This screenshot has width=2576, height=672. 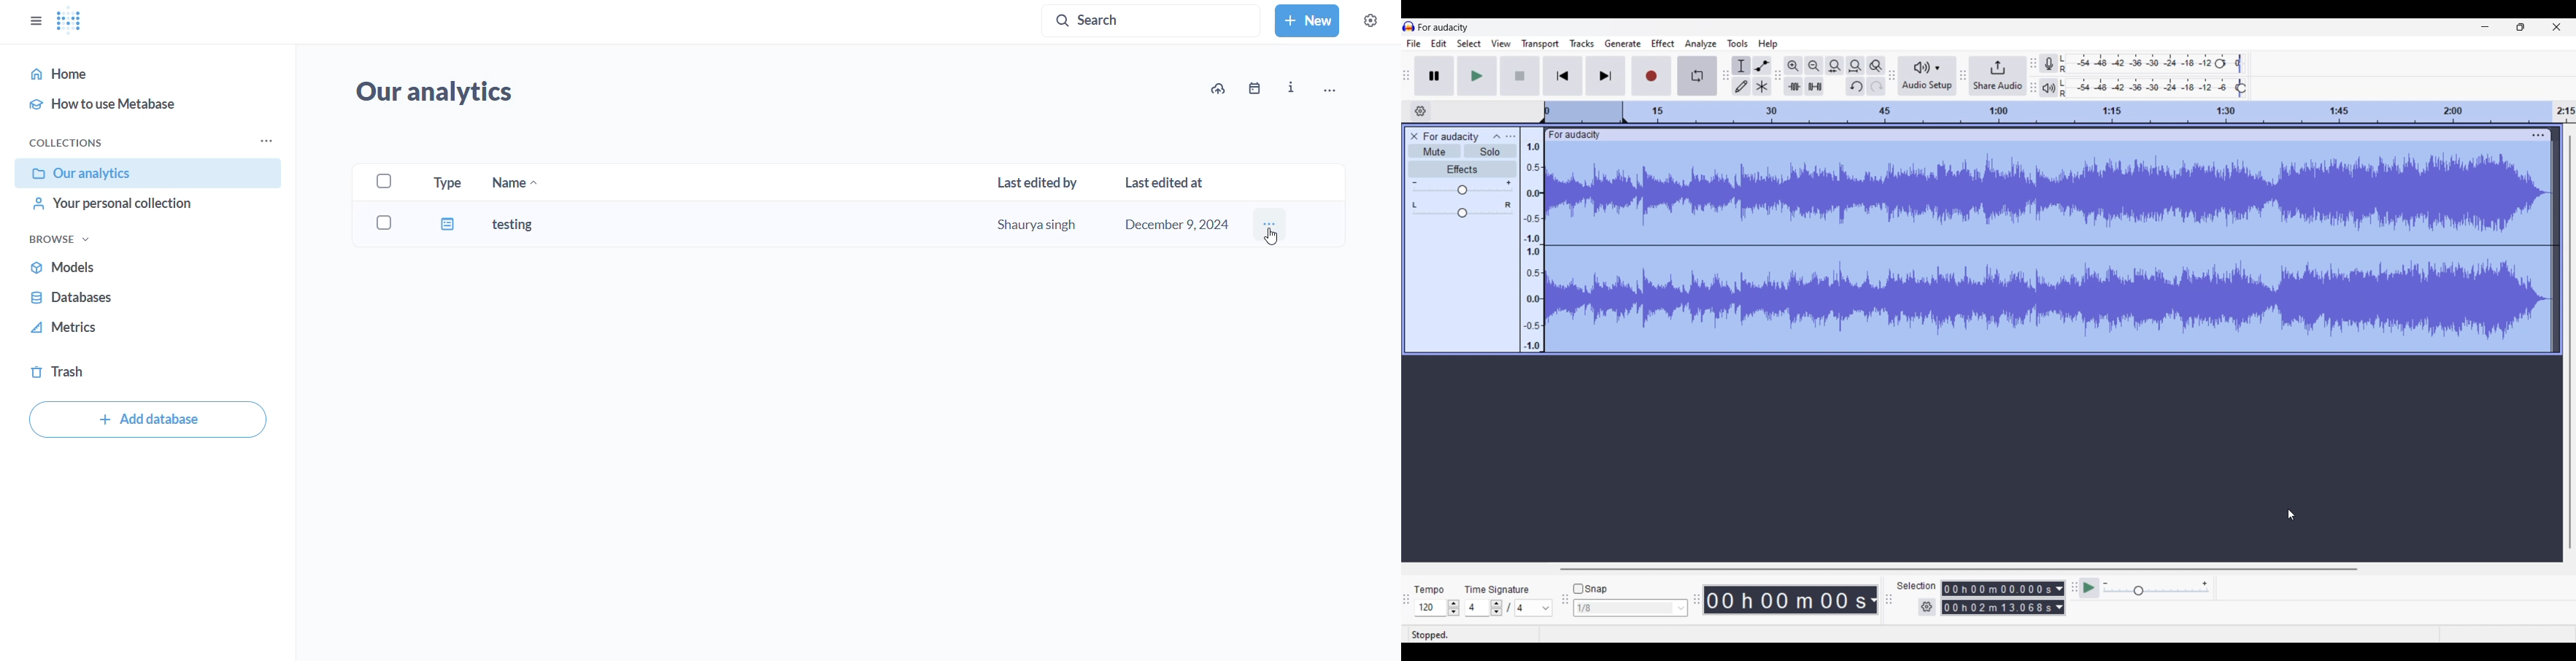 What do you see at coordinates (1999, 76) in the screenshot?
I see `Share audio` at bounding box center [1999, 76].